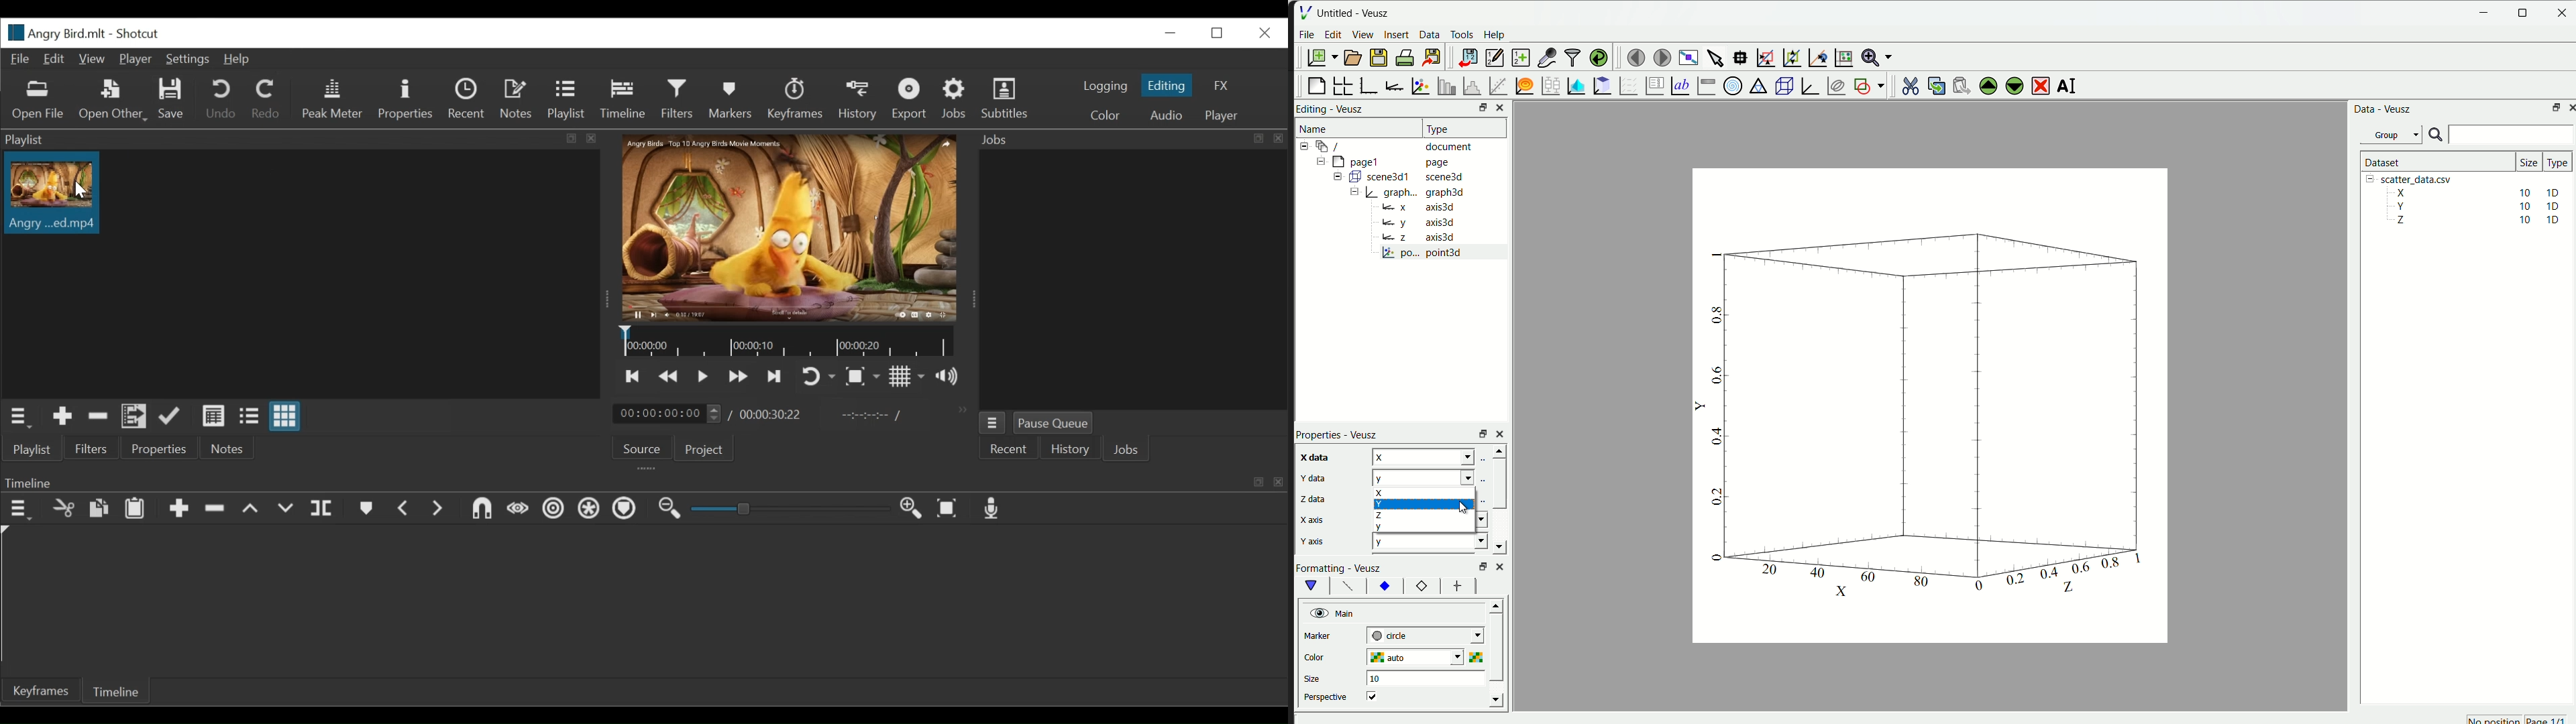  What do you see at coordinates (947, 376) in the screenshot?
I see `Show volume control` at bounding box center [947, 376].